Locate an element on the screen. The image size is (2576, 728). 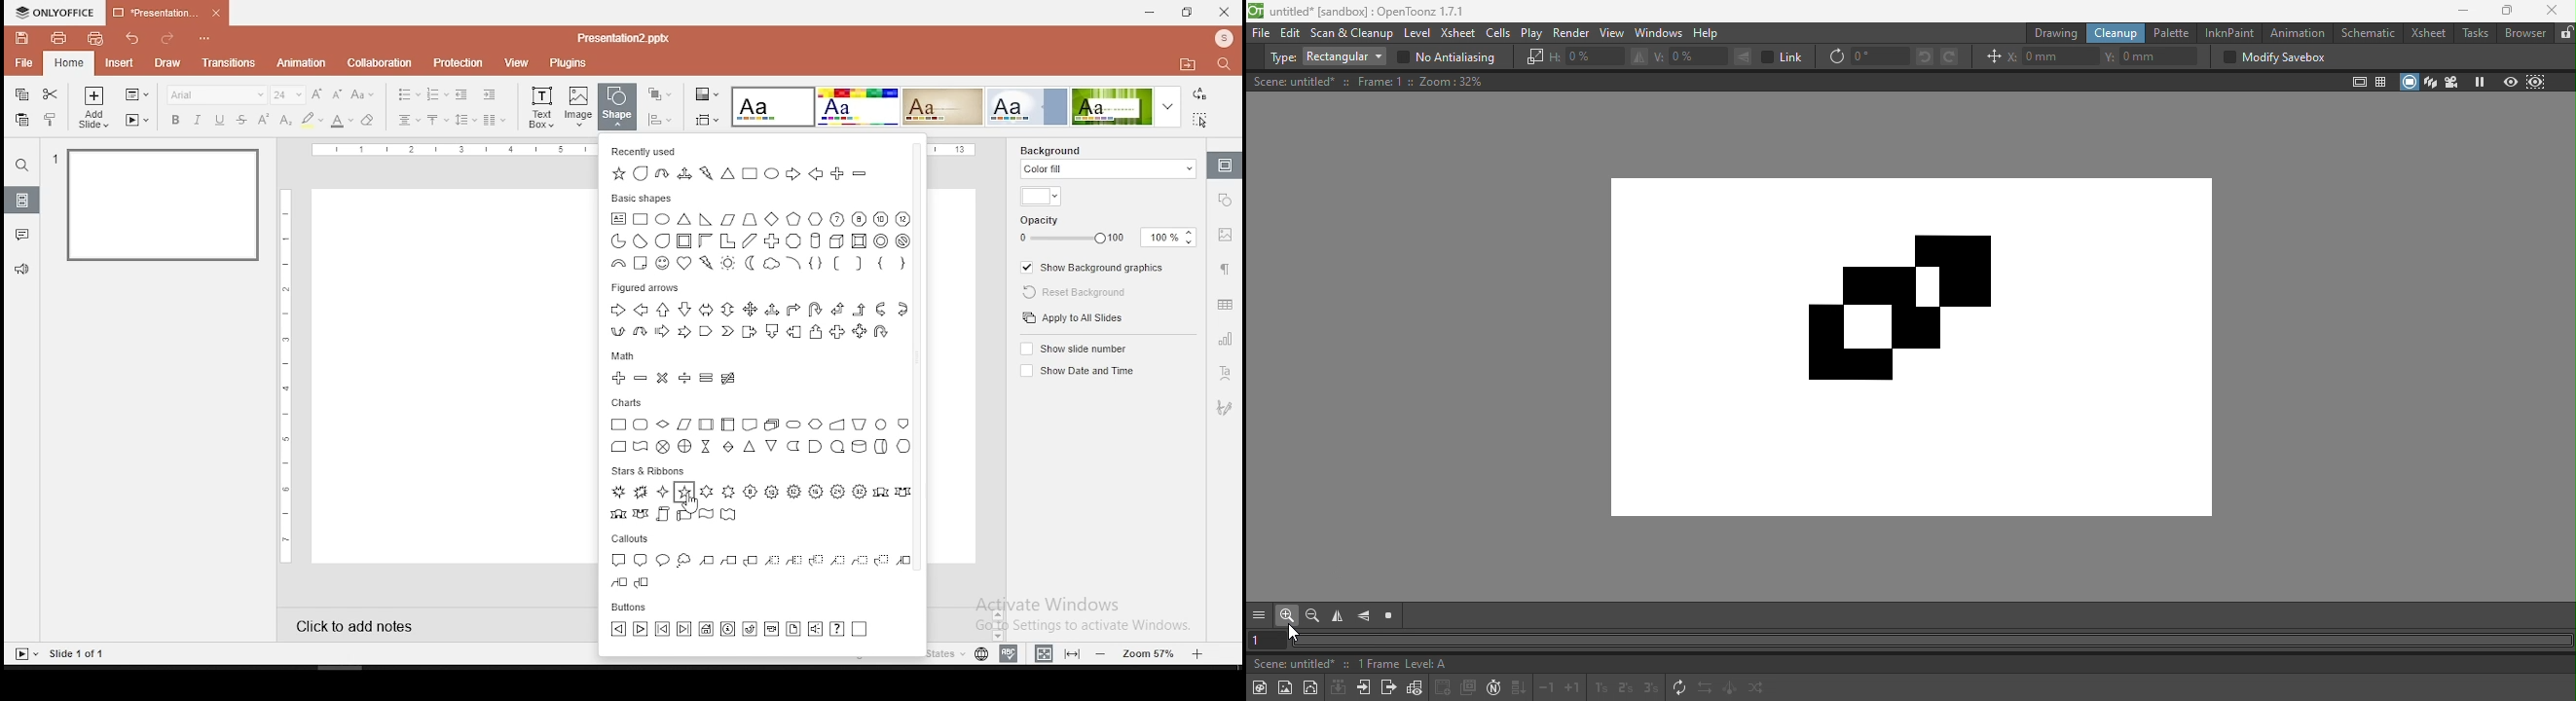
add slide is located at coordinates (93, 107).